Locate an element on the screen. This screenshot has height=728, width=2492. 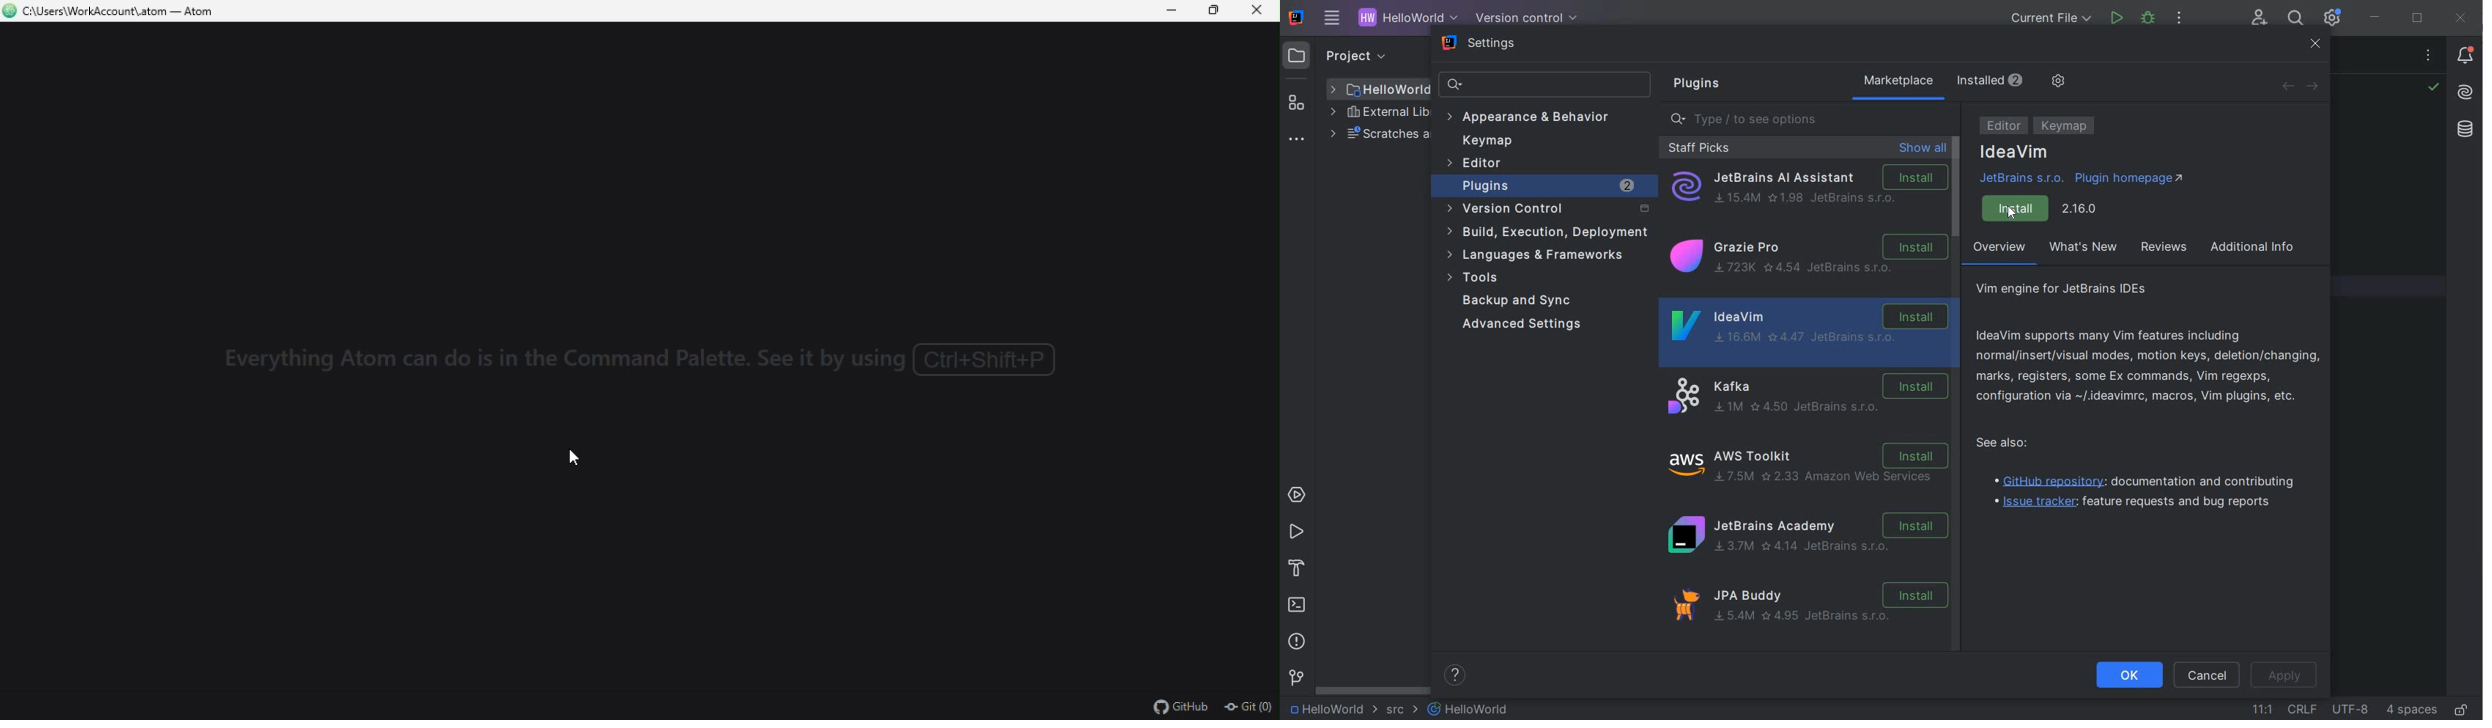
C\Users\WorkAccount\.atom — Atom is located at coordinates (120, 12).